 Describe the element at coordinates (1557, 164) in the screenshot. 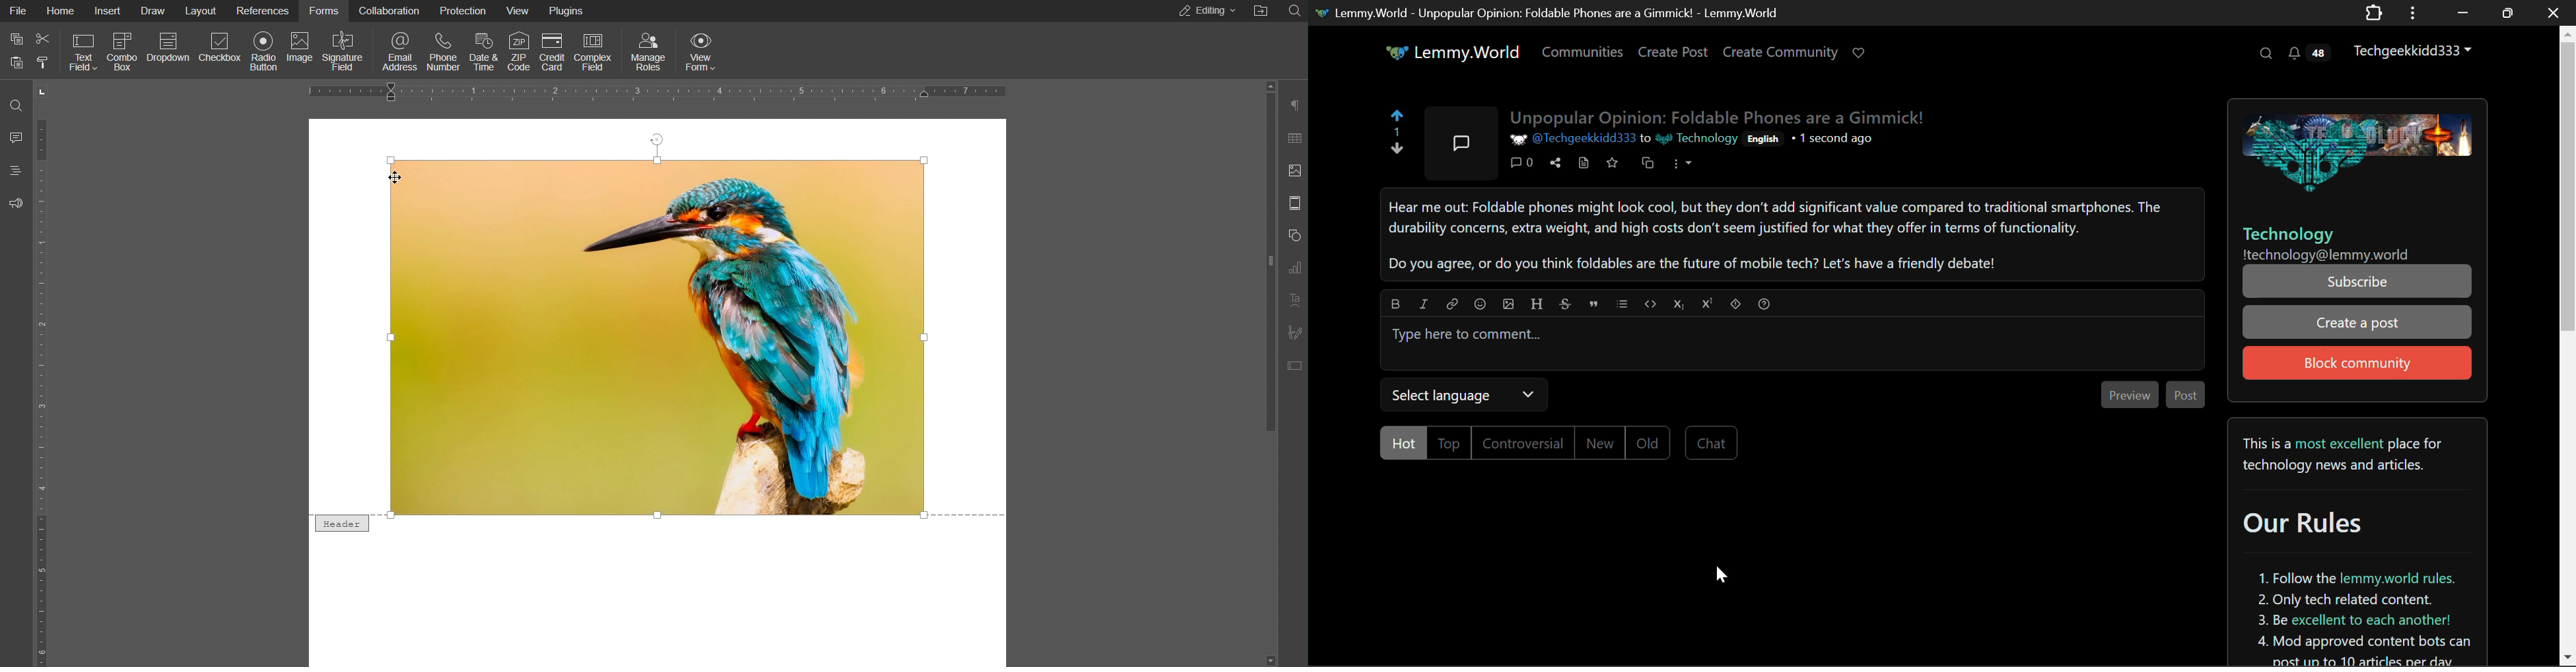

I see `Share` at that location.